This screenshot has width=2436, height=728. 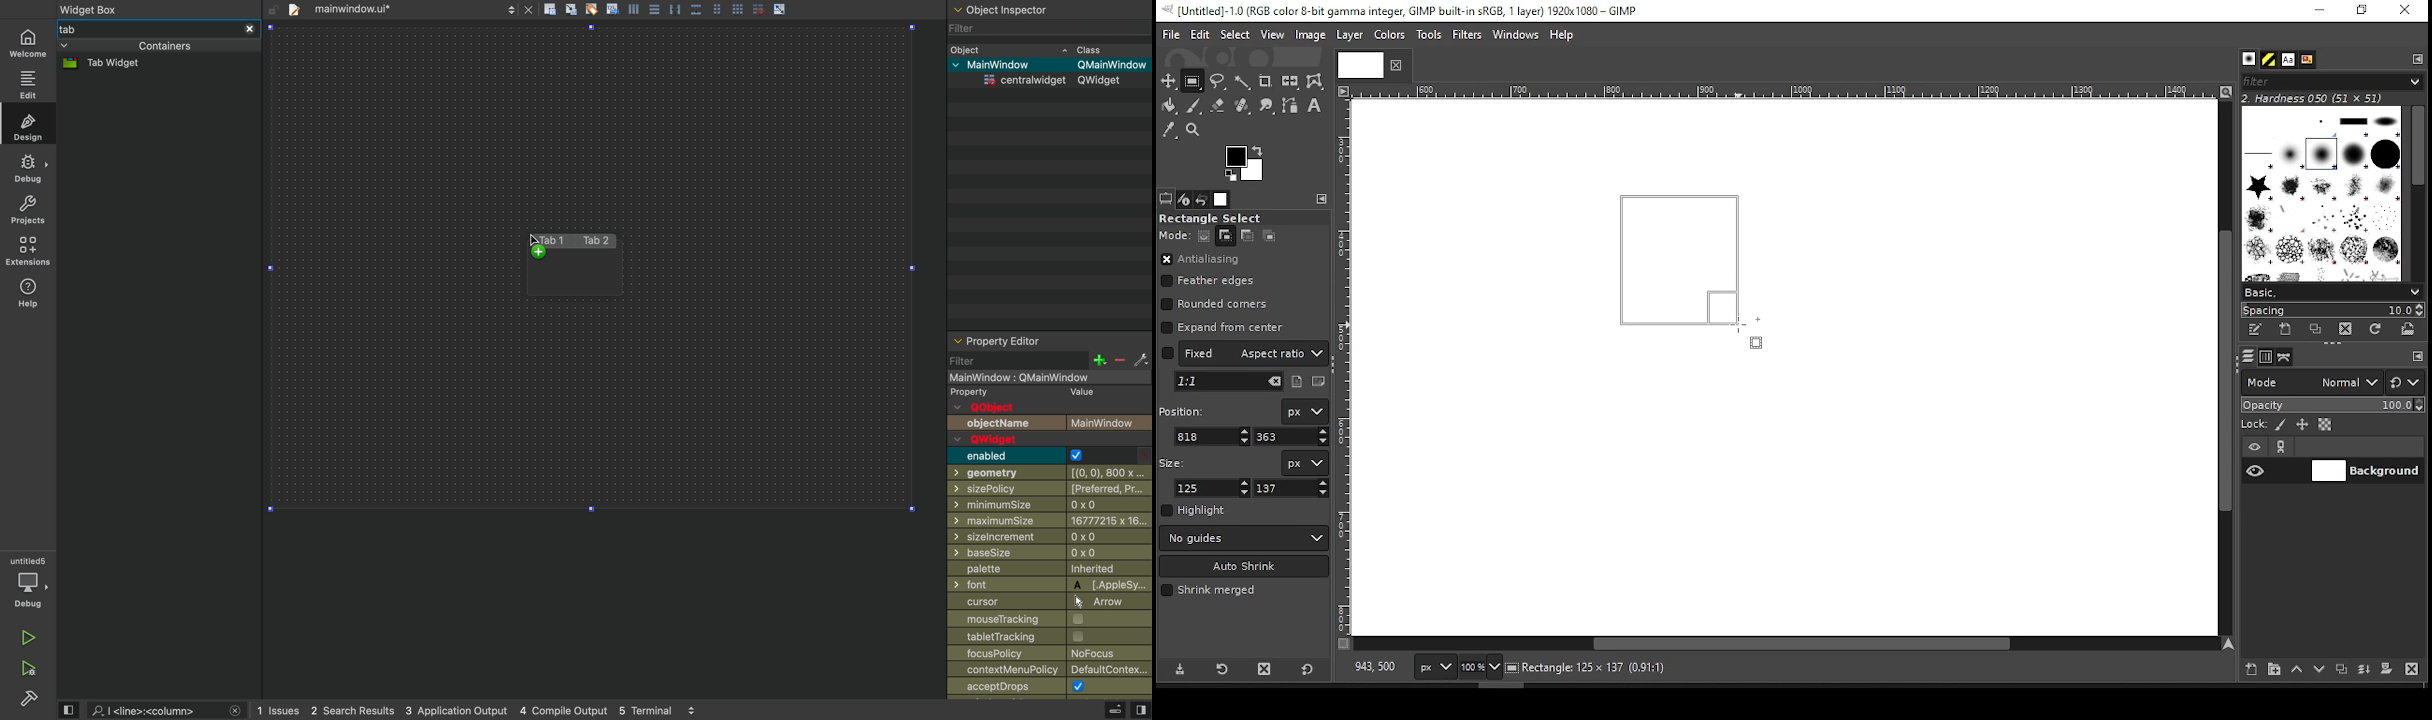 I want to click on qobject, so click(x=1017, y=407).